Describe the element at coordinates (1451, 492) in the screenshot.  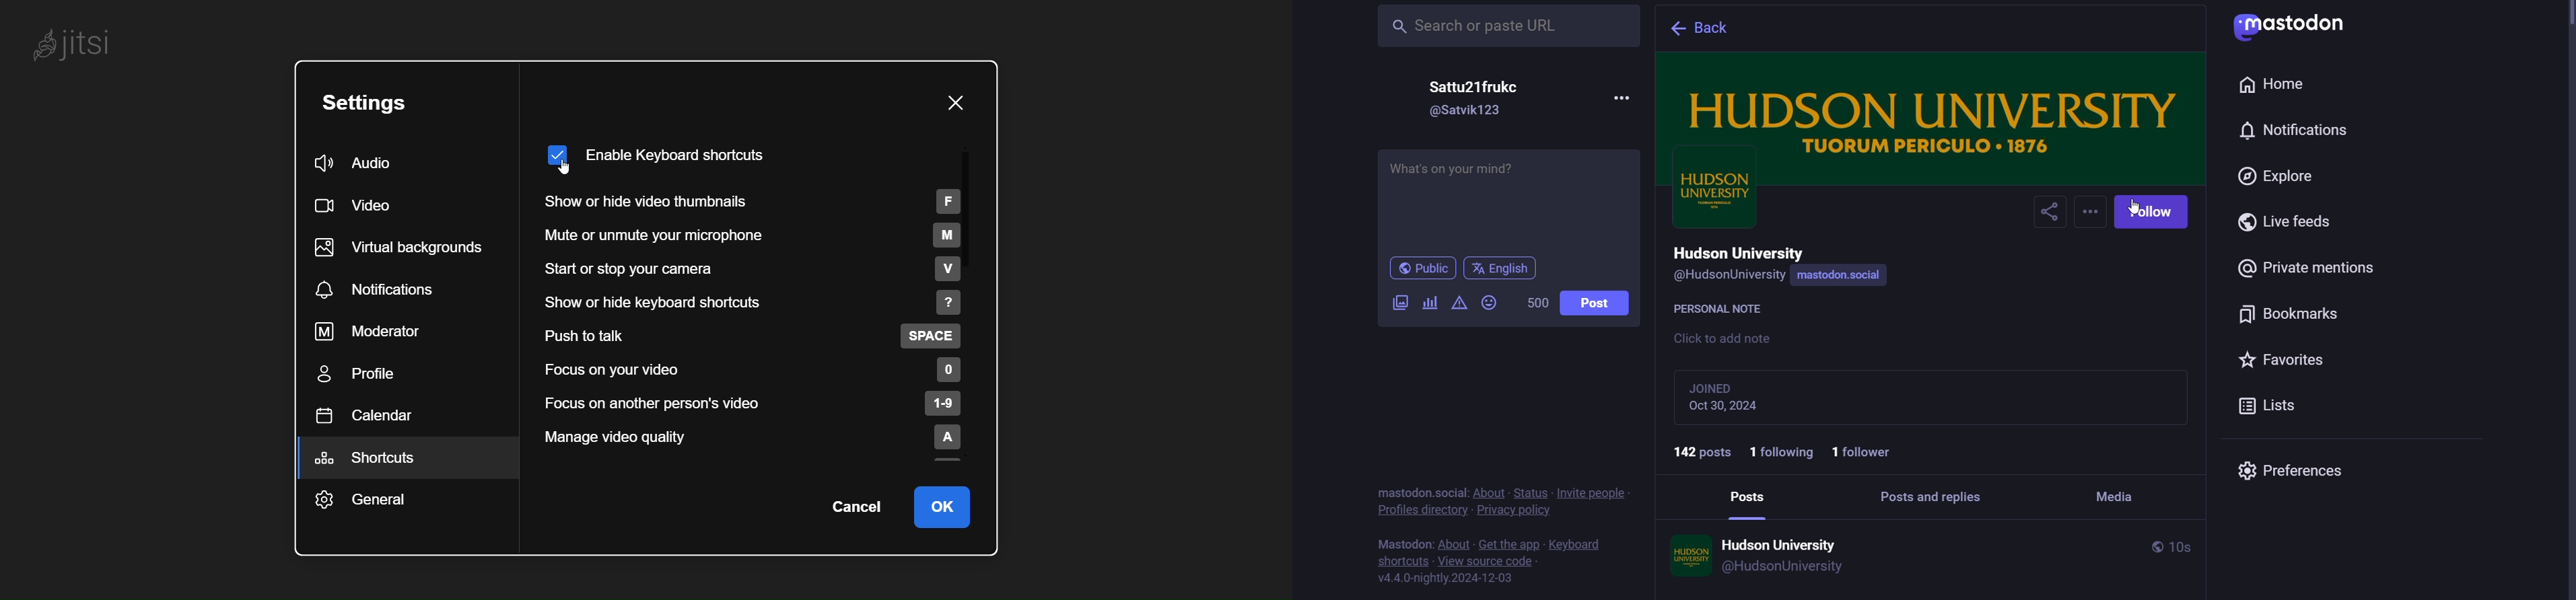
I see `social` at that location.